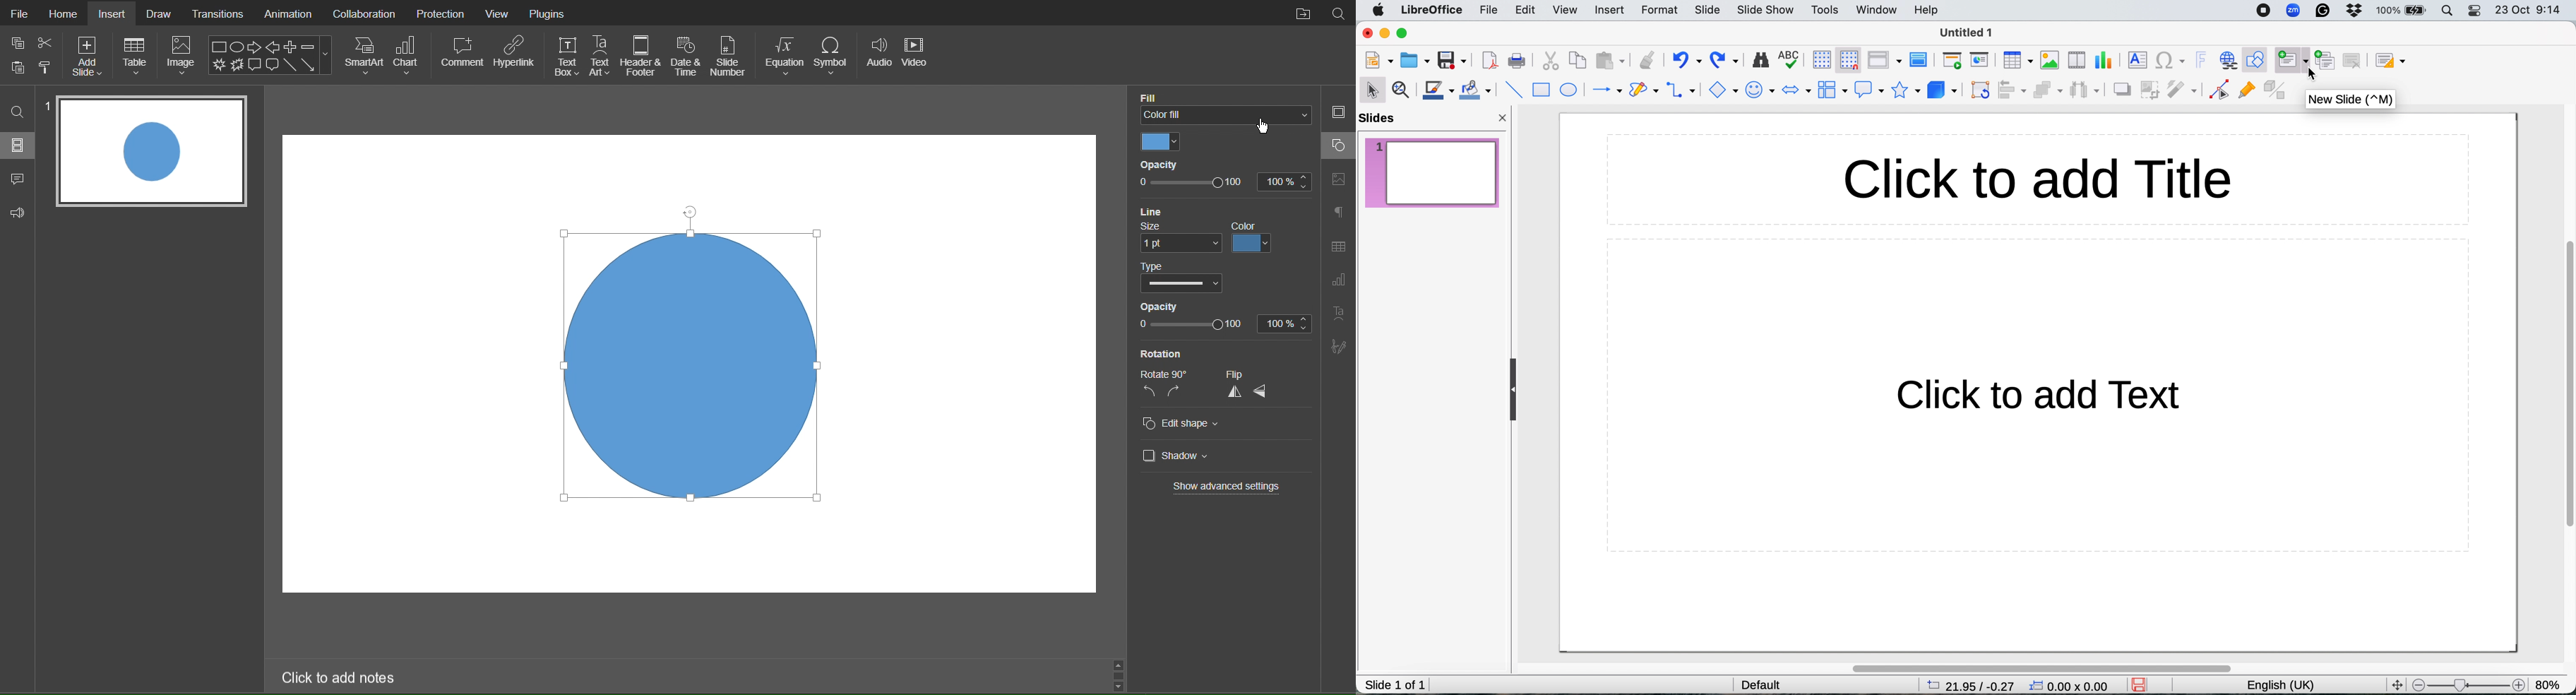  What do you see at coordinates (1223, 115) in the screenshot?
I see `color fill` at bounding box center [1223, 115].